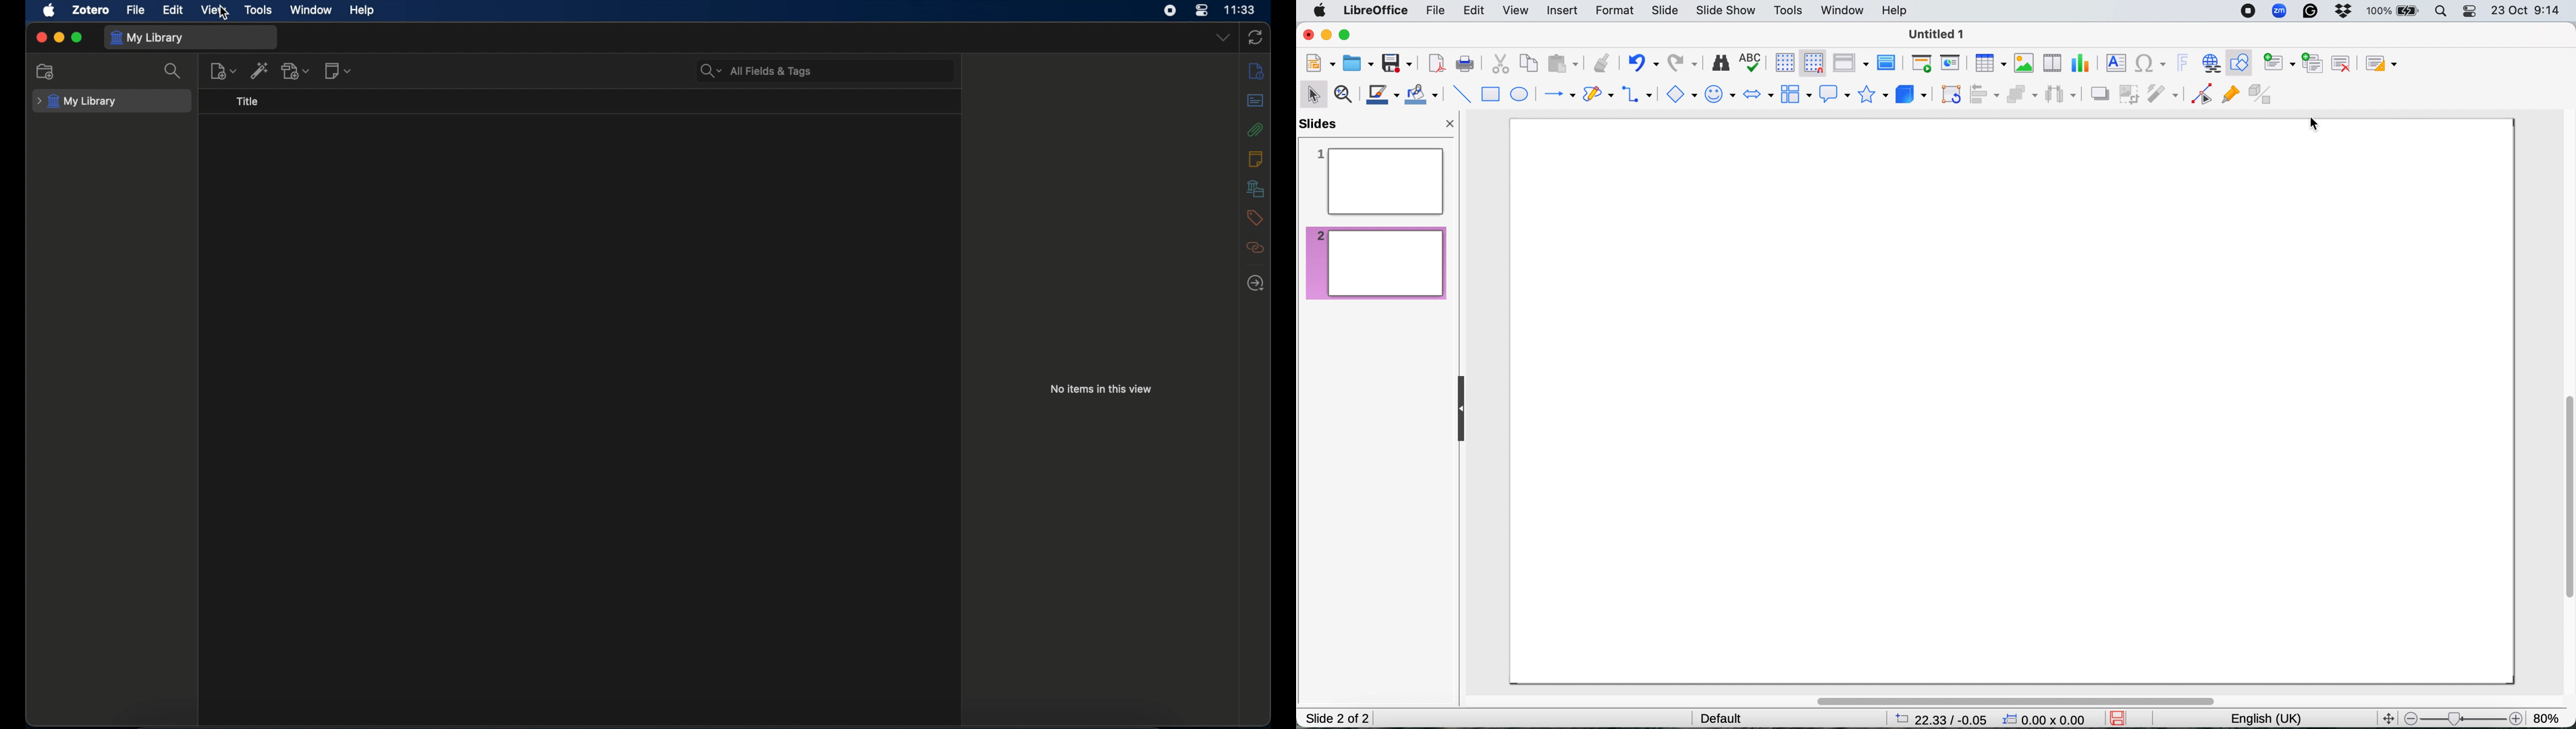 This screenshot has height=756, width=2576. I want to click on crop image, so click(2129, 94).